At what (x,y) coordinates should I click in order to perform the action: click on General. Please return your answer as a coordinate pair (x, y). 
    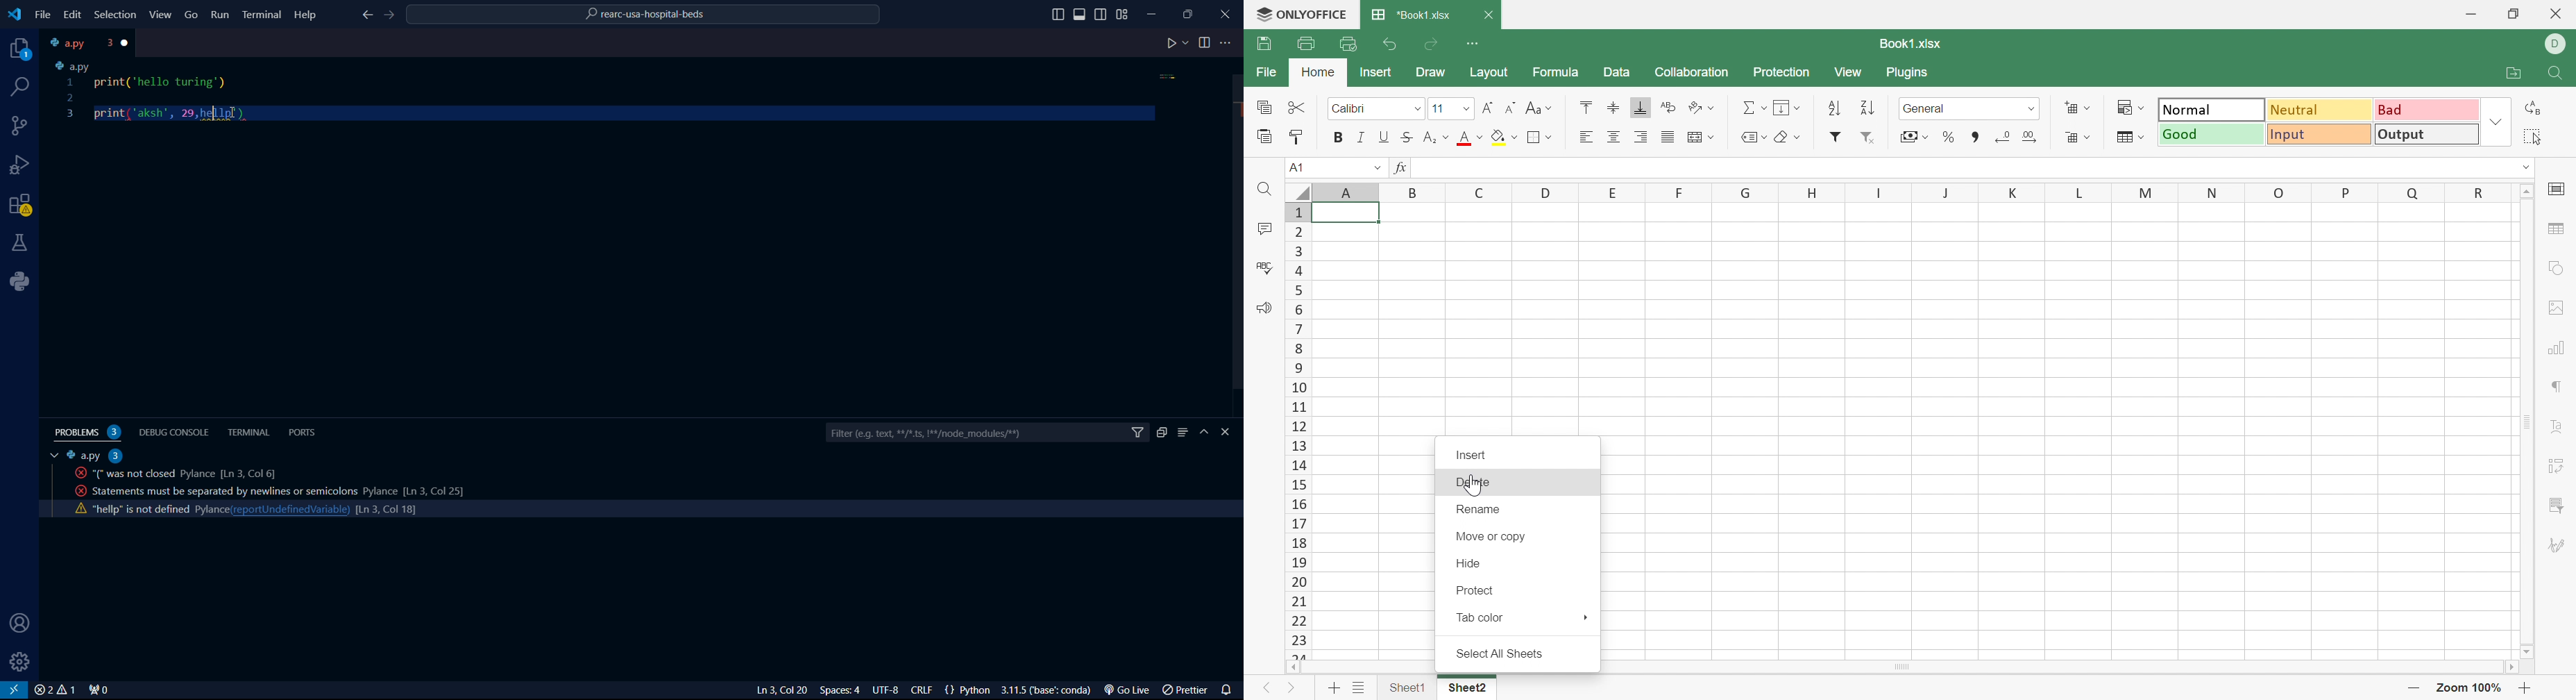
    Looking at the image, I should click on (1925, 109).